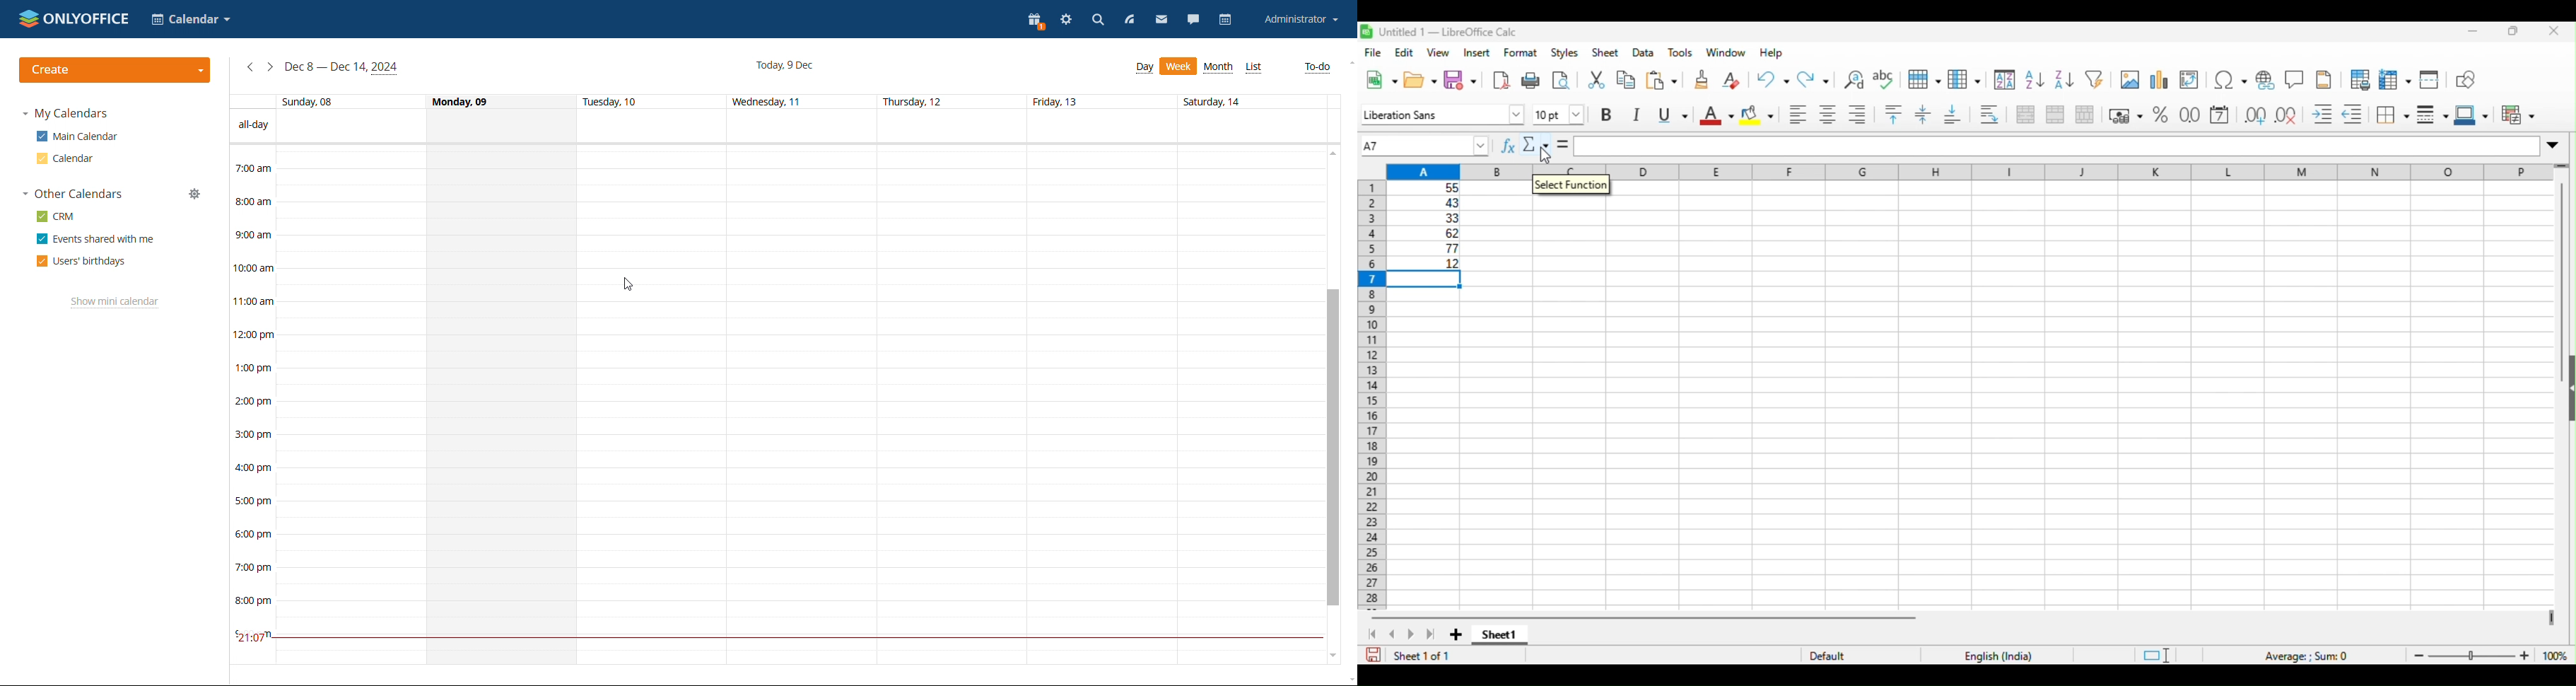 The width and height of the screenshot is (2576, 700). What do you see at coordinates (250, 67) in the screenshot?
I see `previous week` at bounding box center [250, 67].